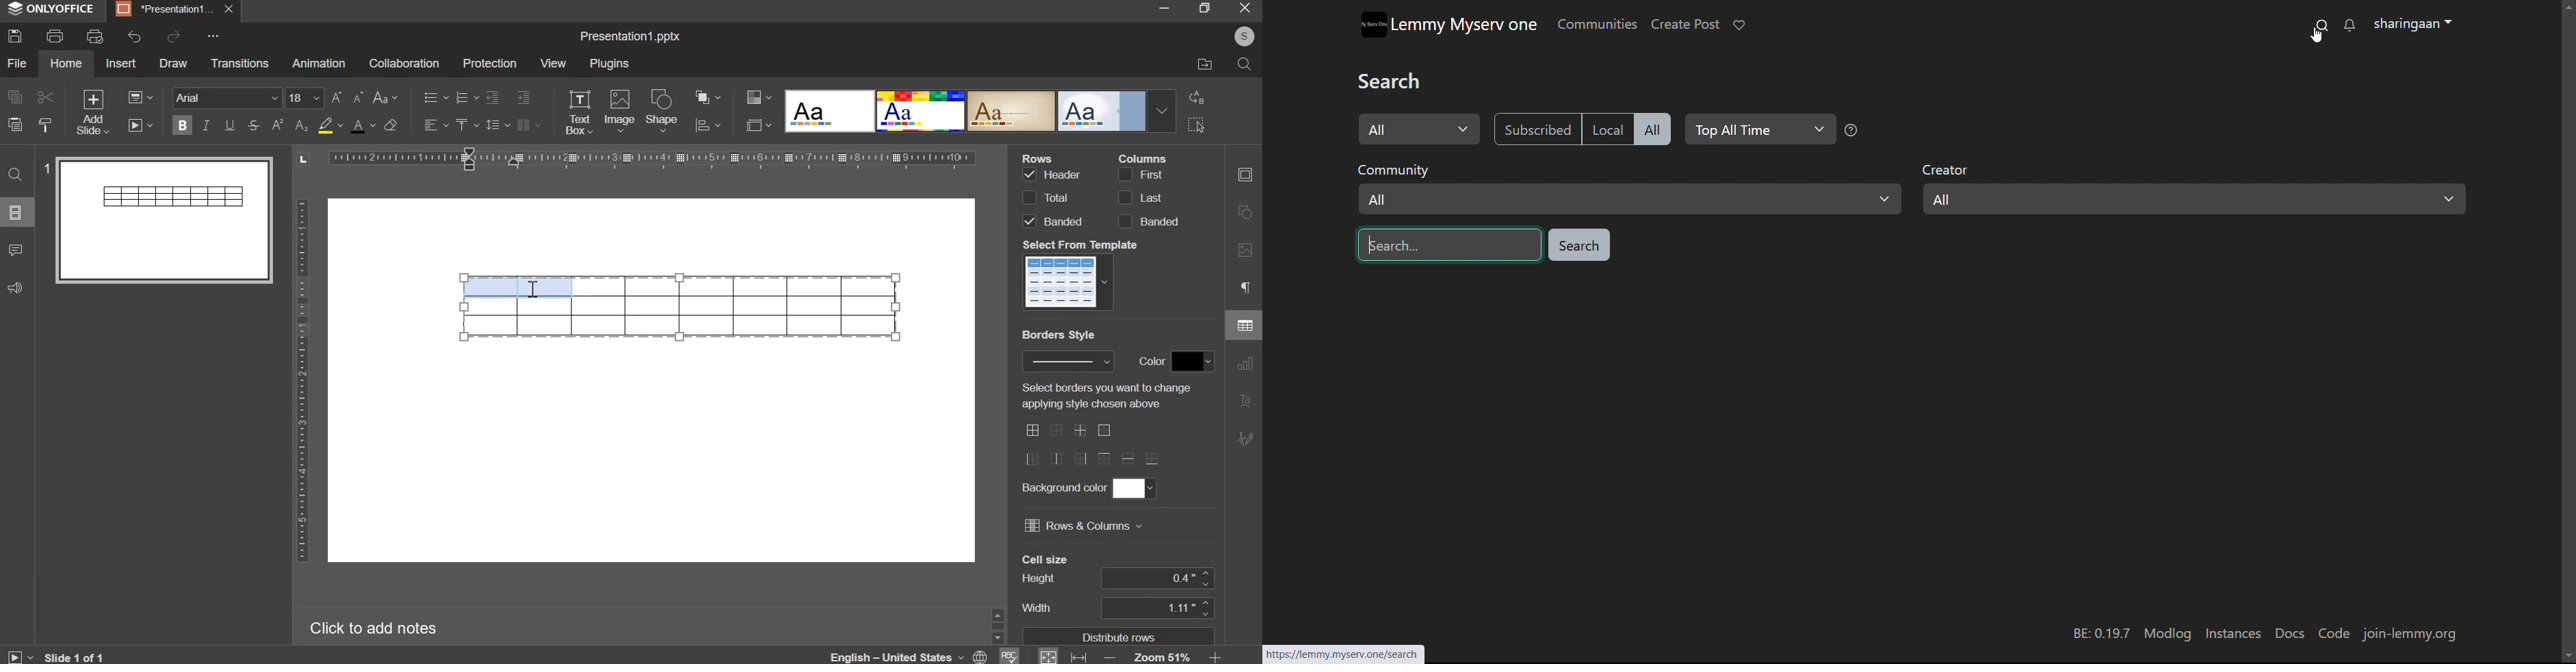 The image size is (2576, 672). Describe the element at coordinates (1133, 487) in the screenshot. I see `background color` at that location.